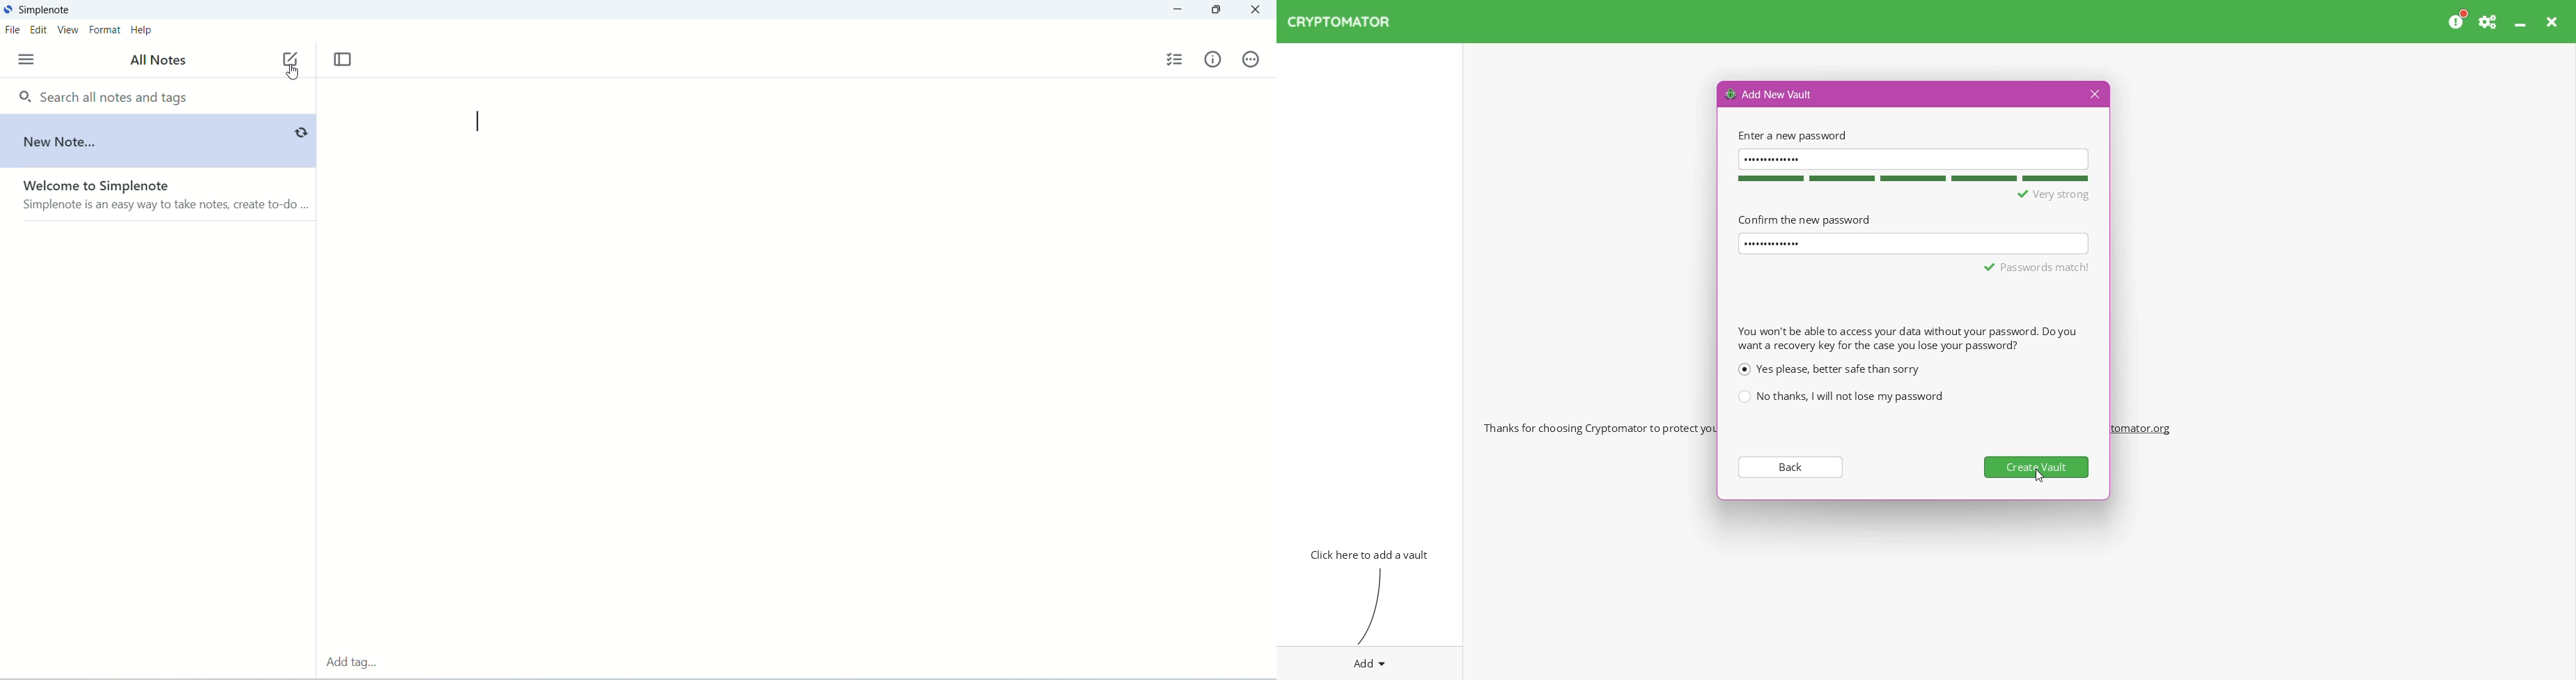  I want to click on Click here to add vault, so click(1366, 553).